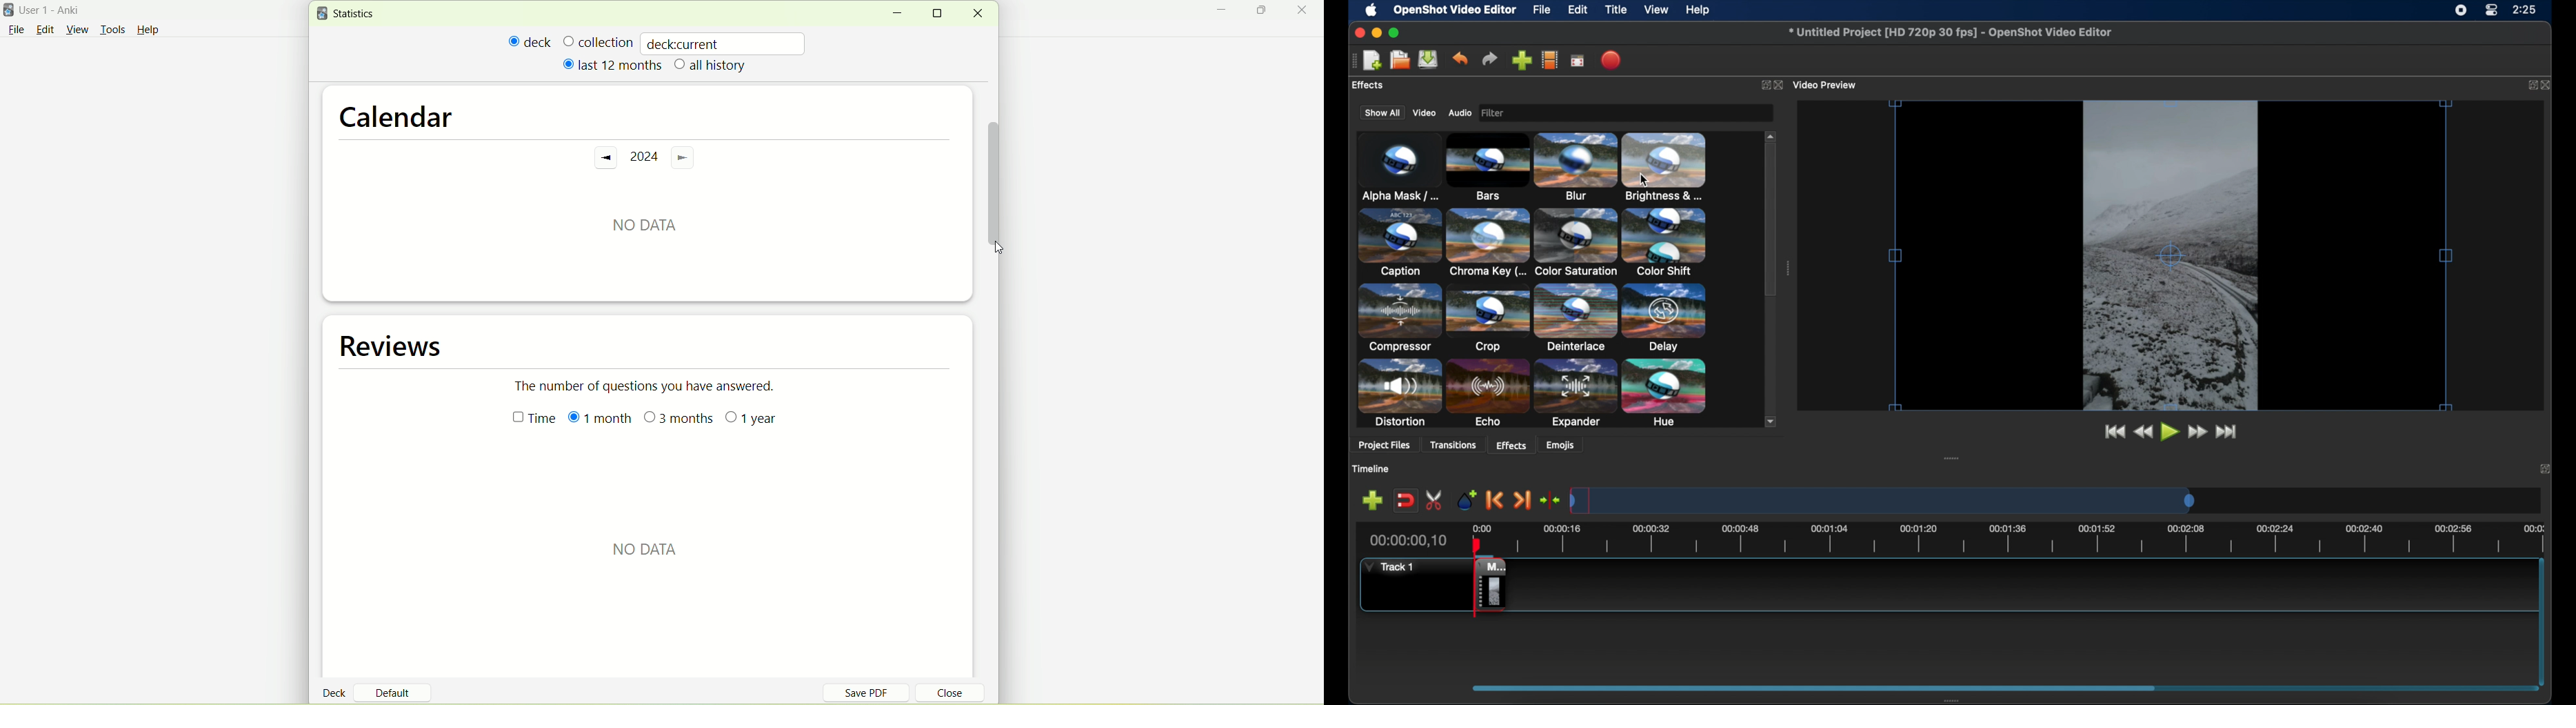  What do you see at coordinates (643, 220) in the screenshot?
I see `No data` at bounding box center [643, 220].